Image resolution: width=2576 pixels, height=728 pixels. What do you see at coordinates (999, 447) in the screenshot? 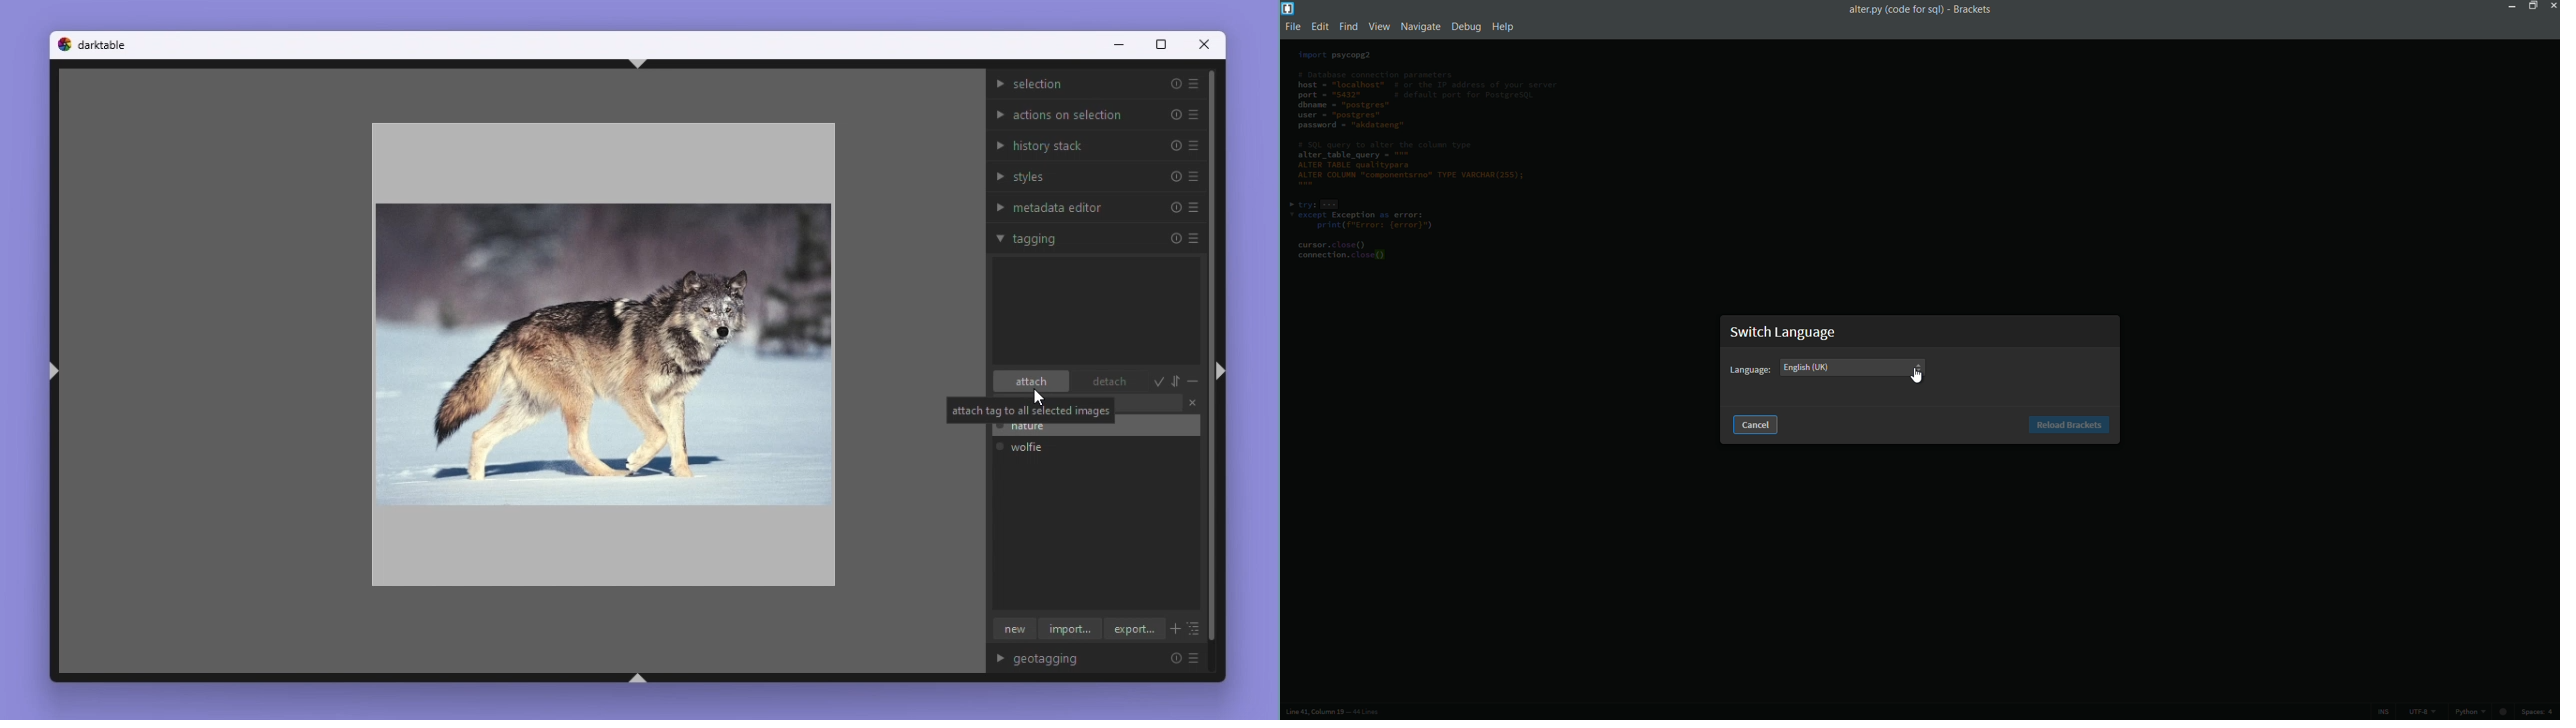
I see `checkbox` at bounding box center [999, 447].